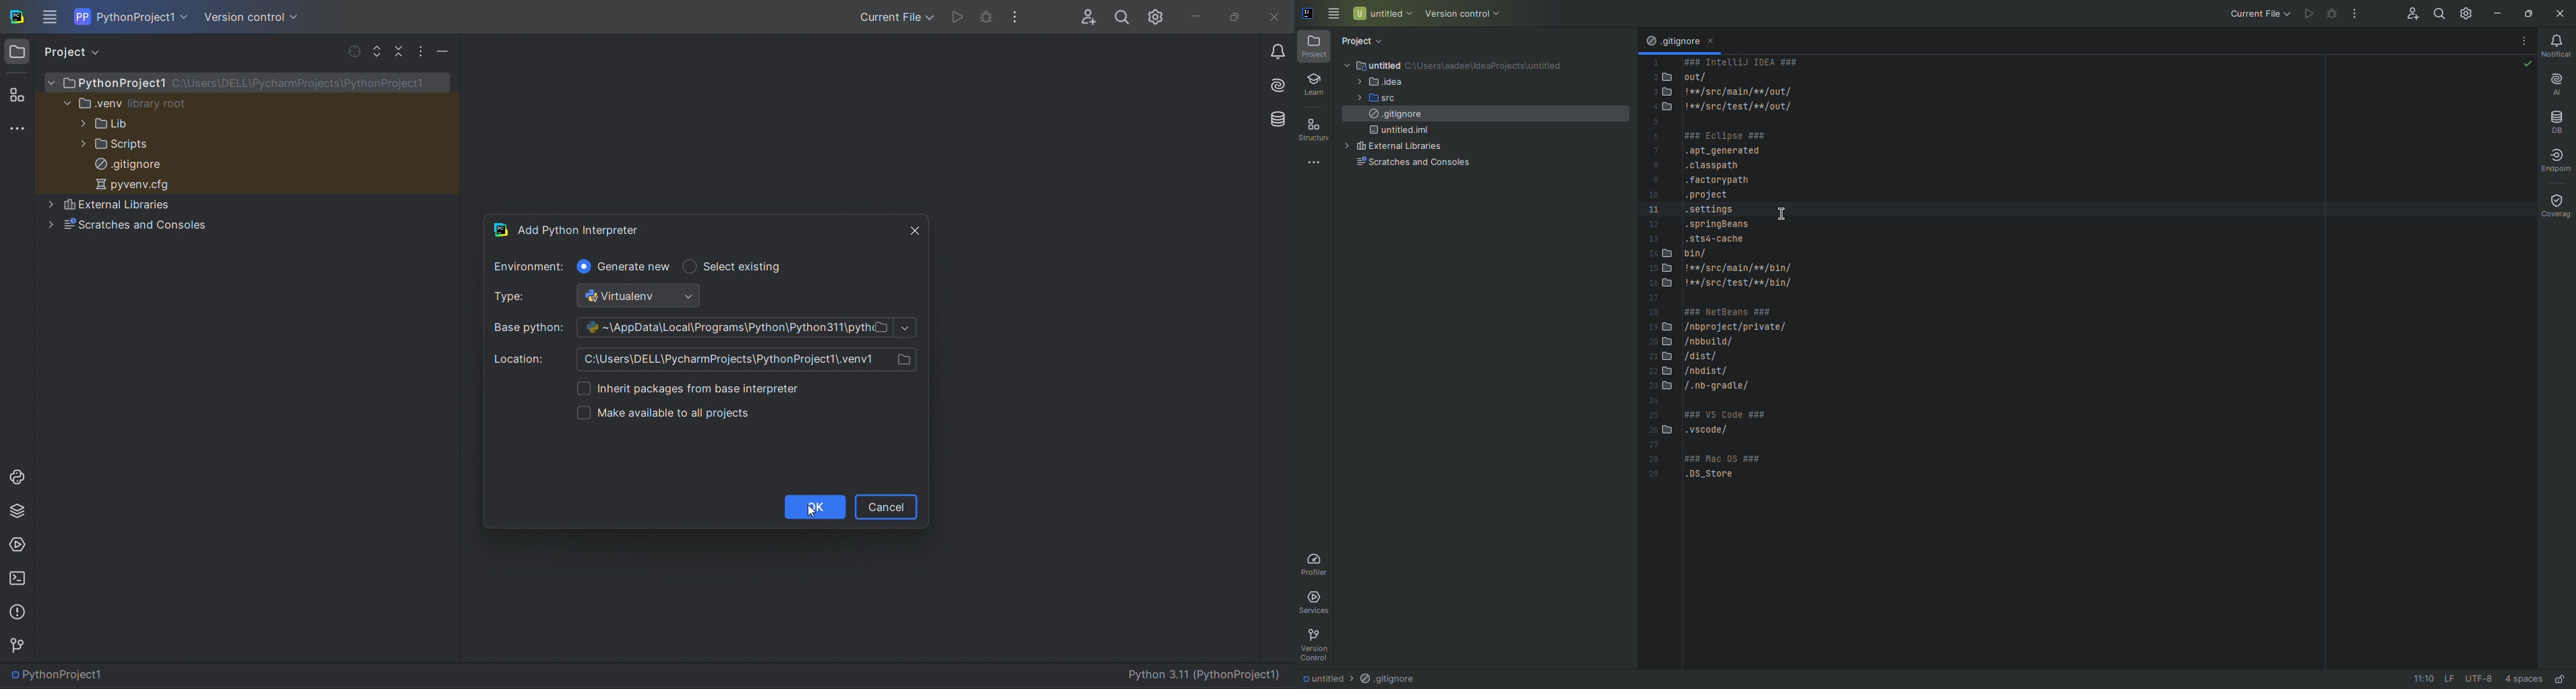 This screenshot has height=700, width=2576. Describe the element at coordinates (399, 52) in the screenshot. I see `collapse file` at that location.